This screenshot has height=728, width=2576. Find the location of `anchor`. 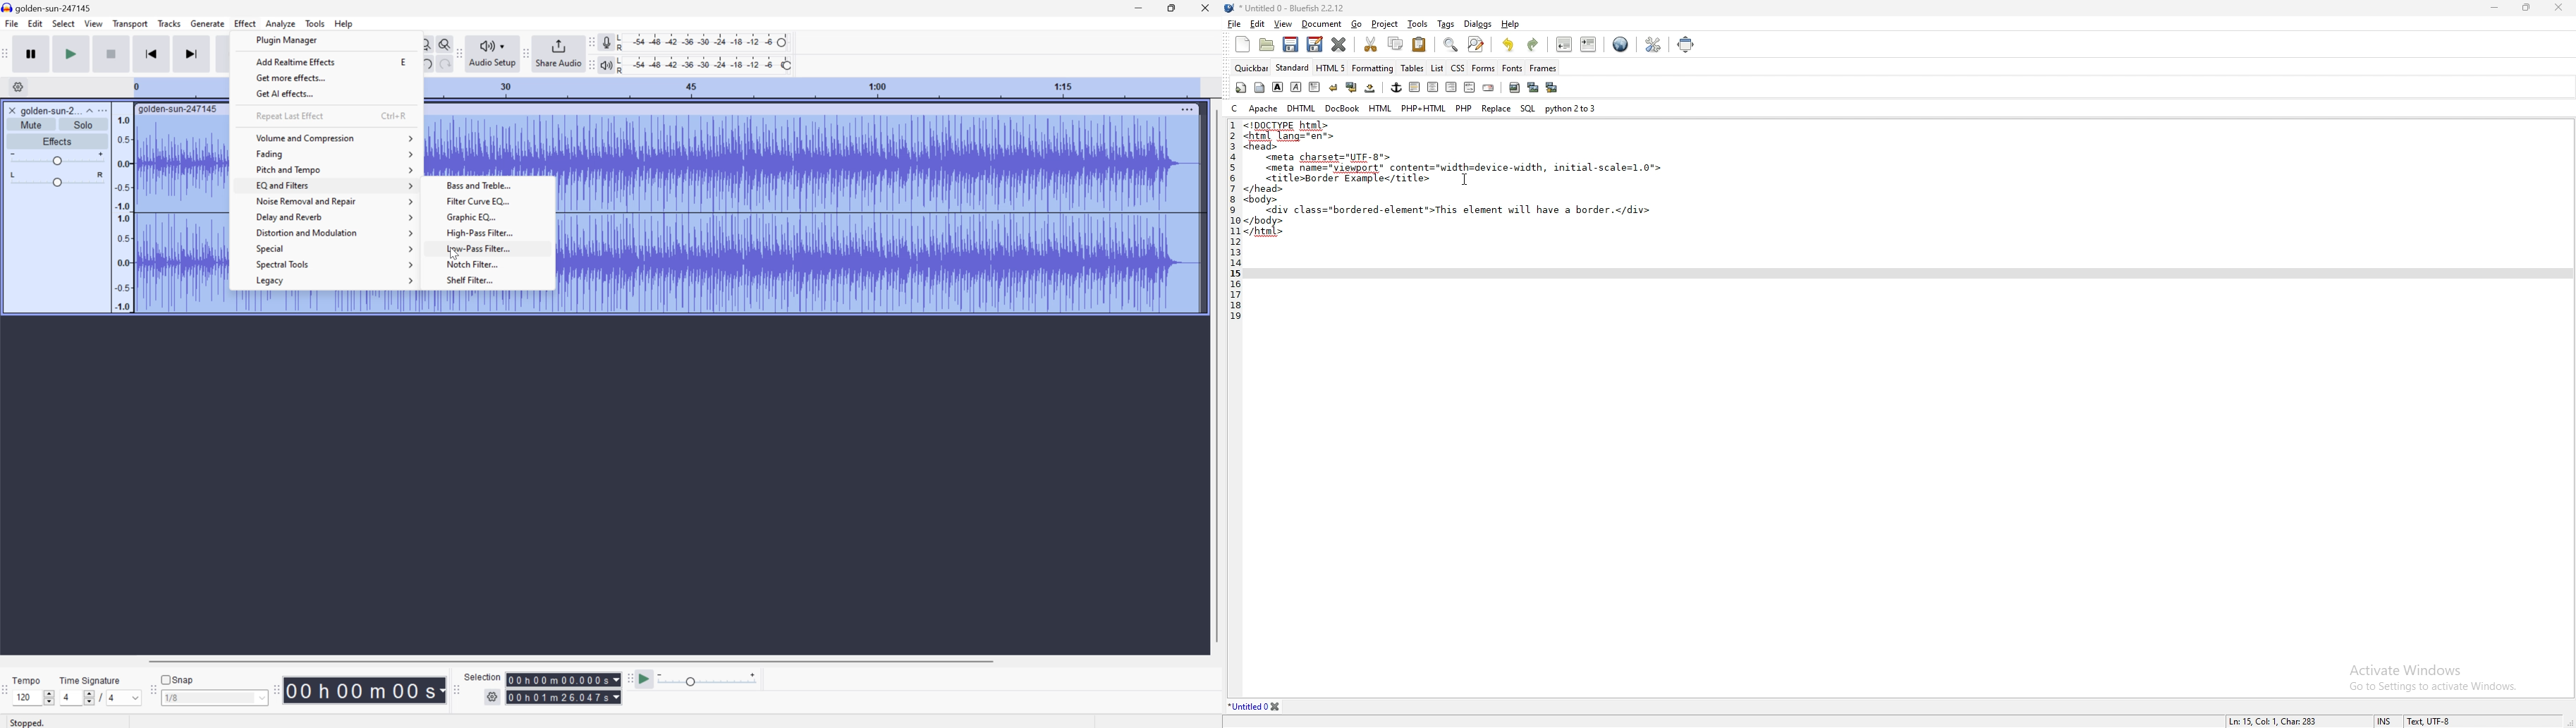

anchor is located at coordinates (1396, 87).